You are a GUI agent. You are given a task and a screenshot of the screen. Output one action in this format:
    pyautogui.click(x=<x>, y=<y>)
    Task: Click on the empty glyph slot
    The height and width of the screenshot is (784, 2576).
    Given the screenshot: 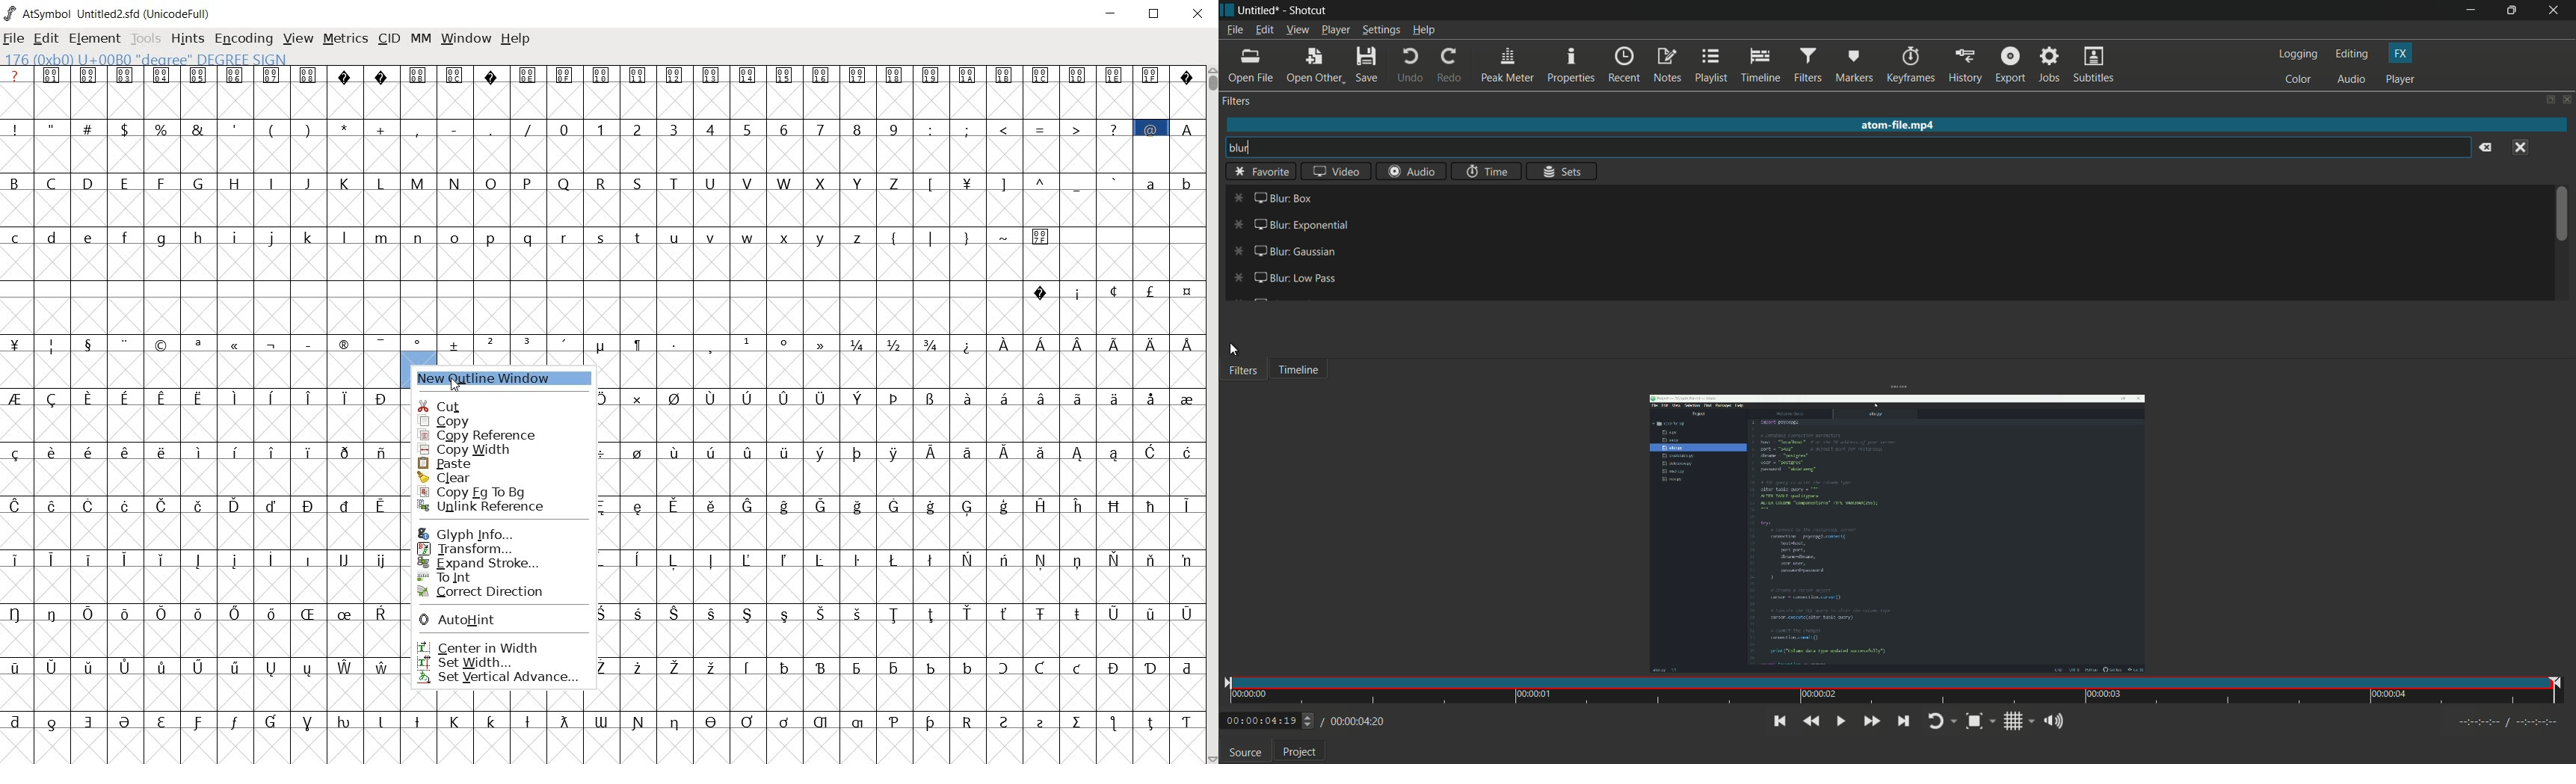 What is the action you would take?
    pyautogui.click(x=201, y=692)
    